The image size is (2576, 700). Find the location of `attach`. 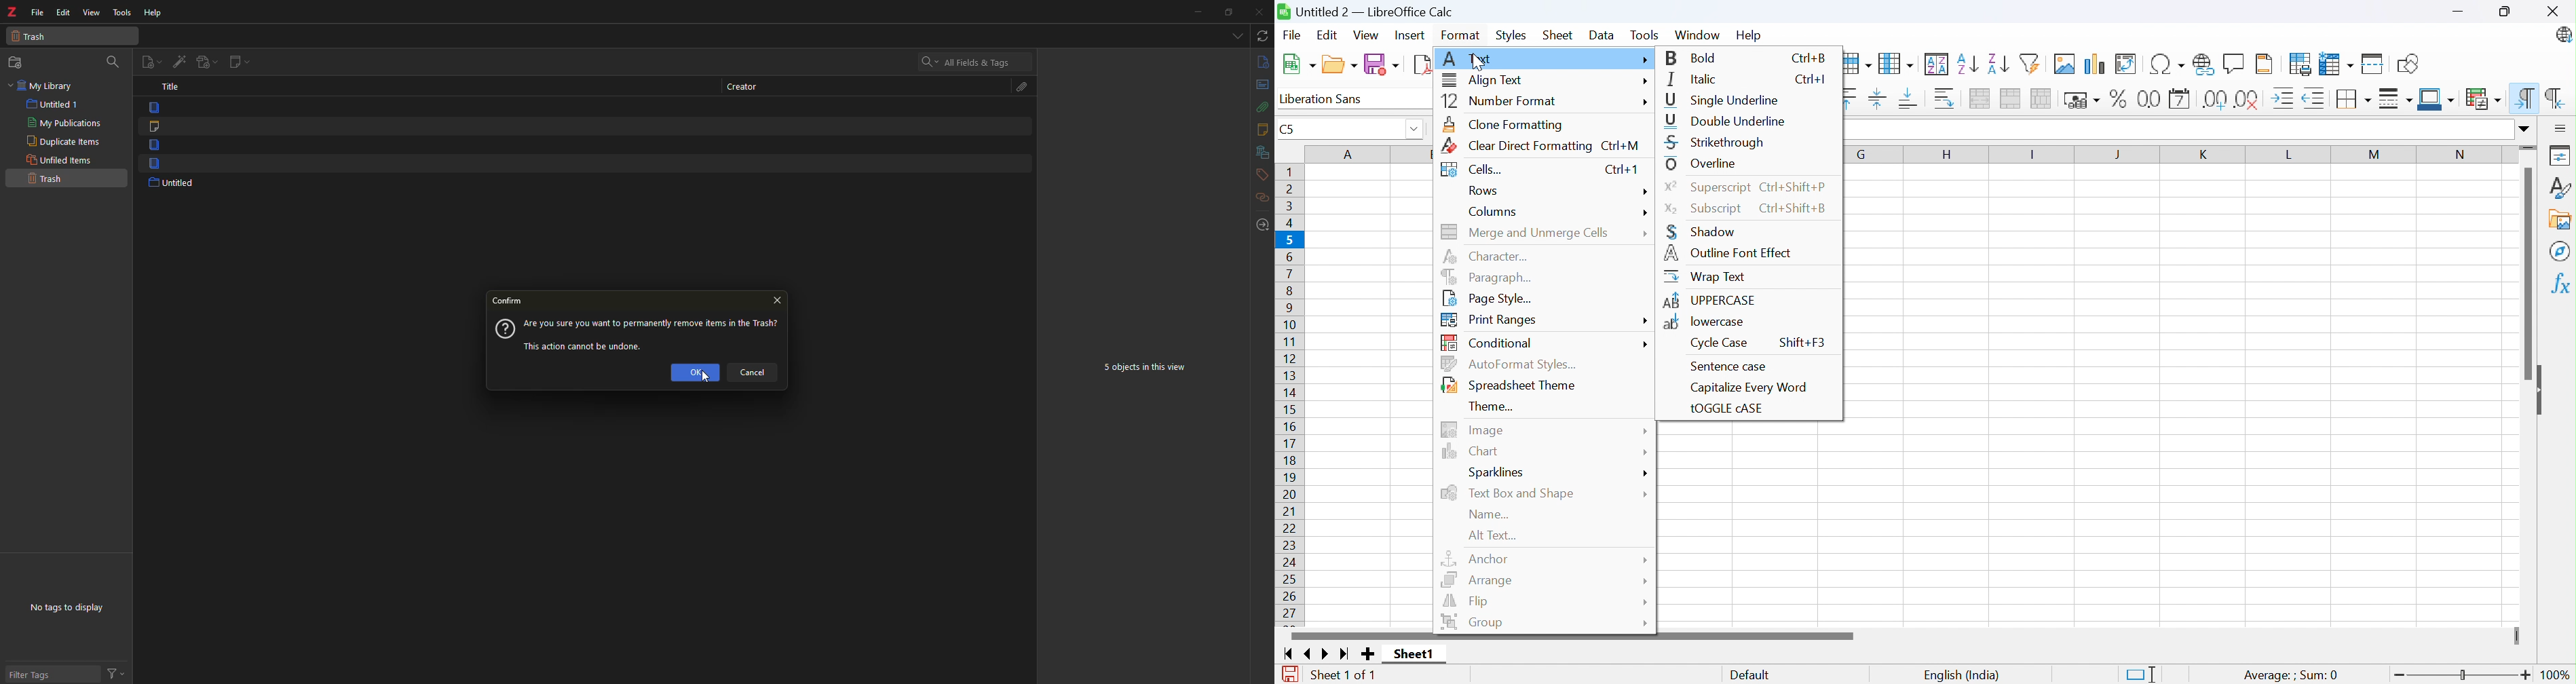

attach is located at coordinates (1264, 107).